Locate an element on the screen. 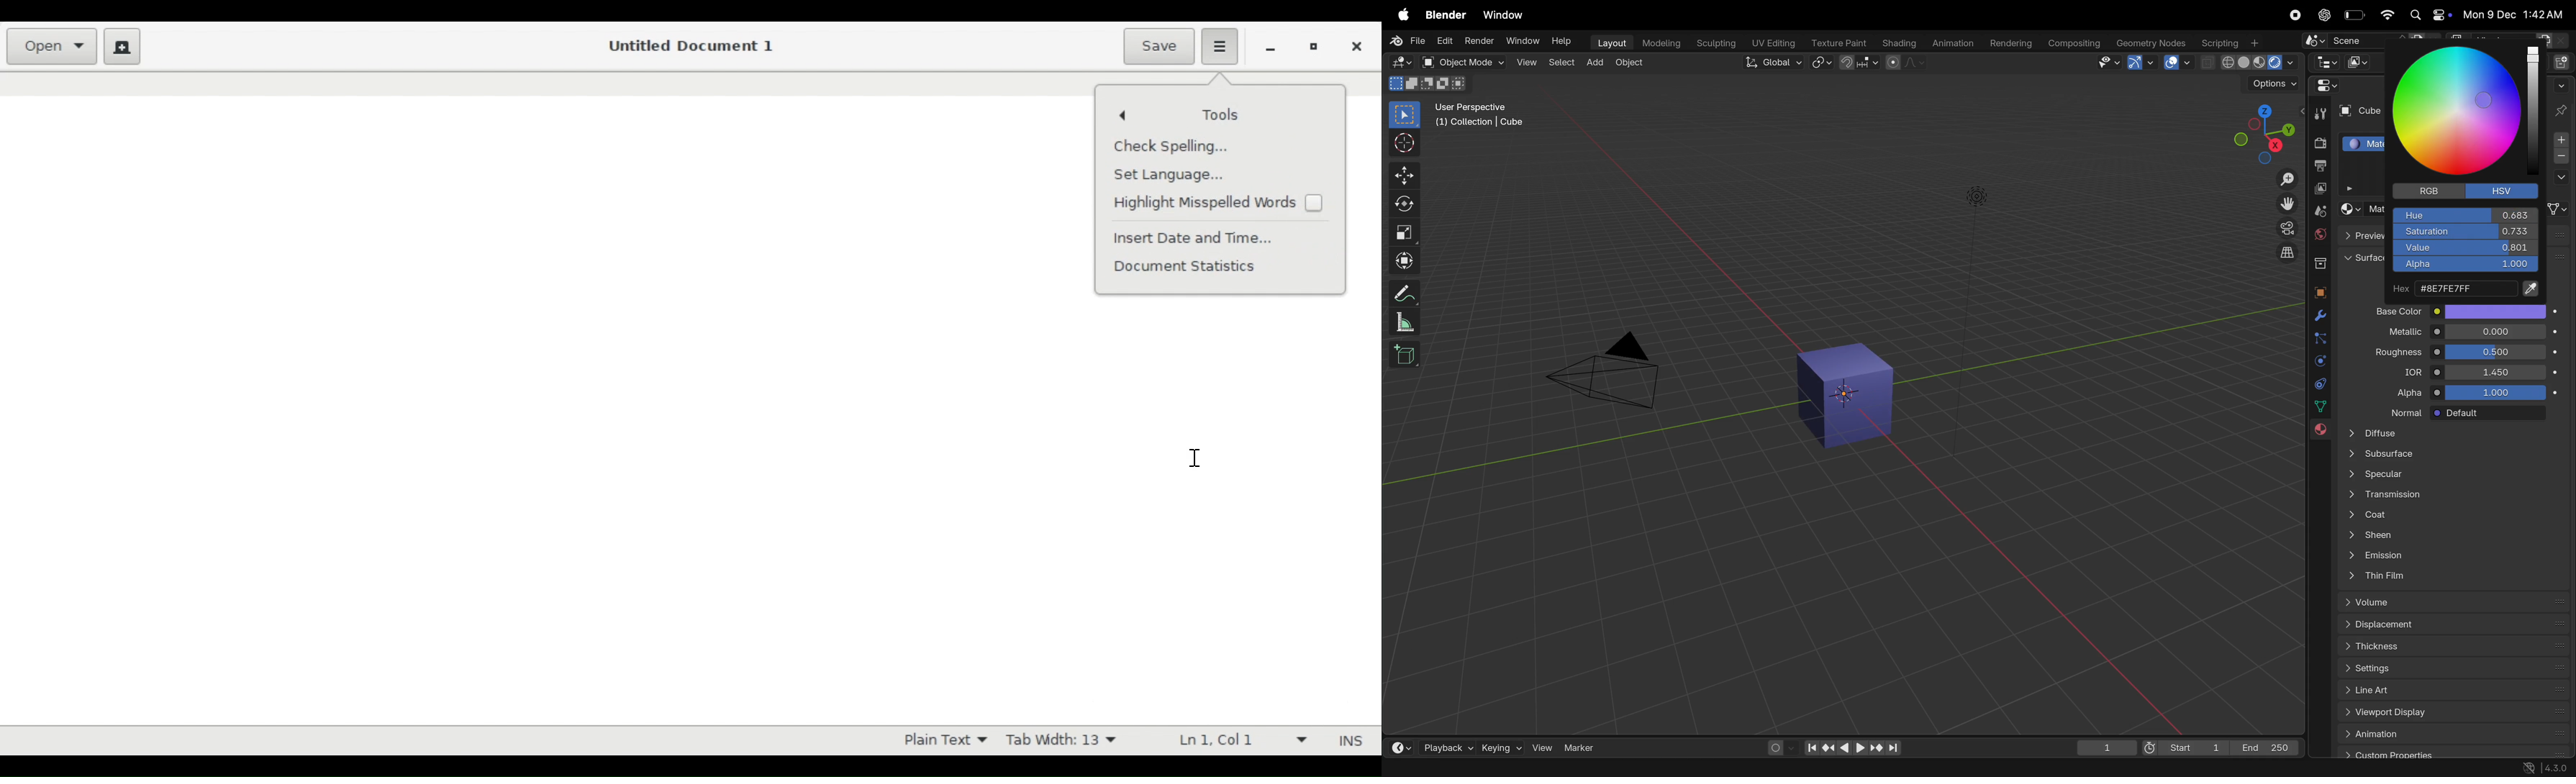  Restore is located at coordinates (1315, 47).